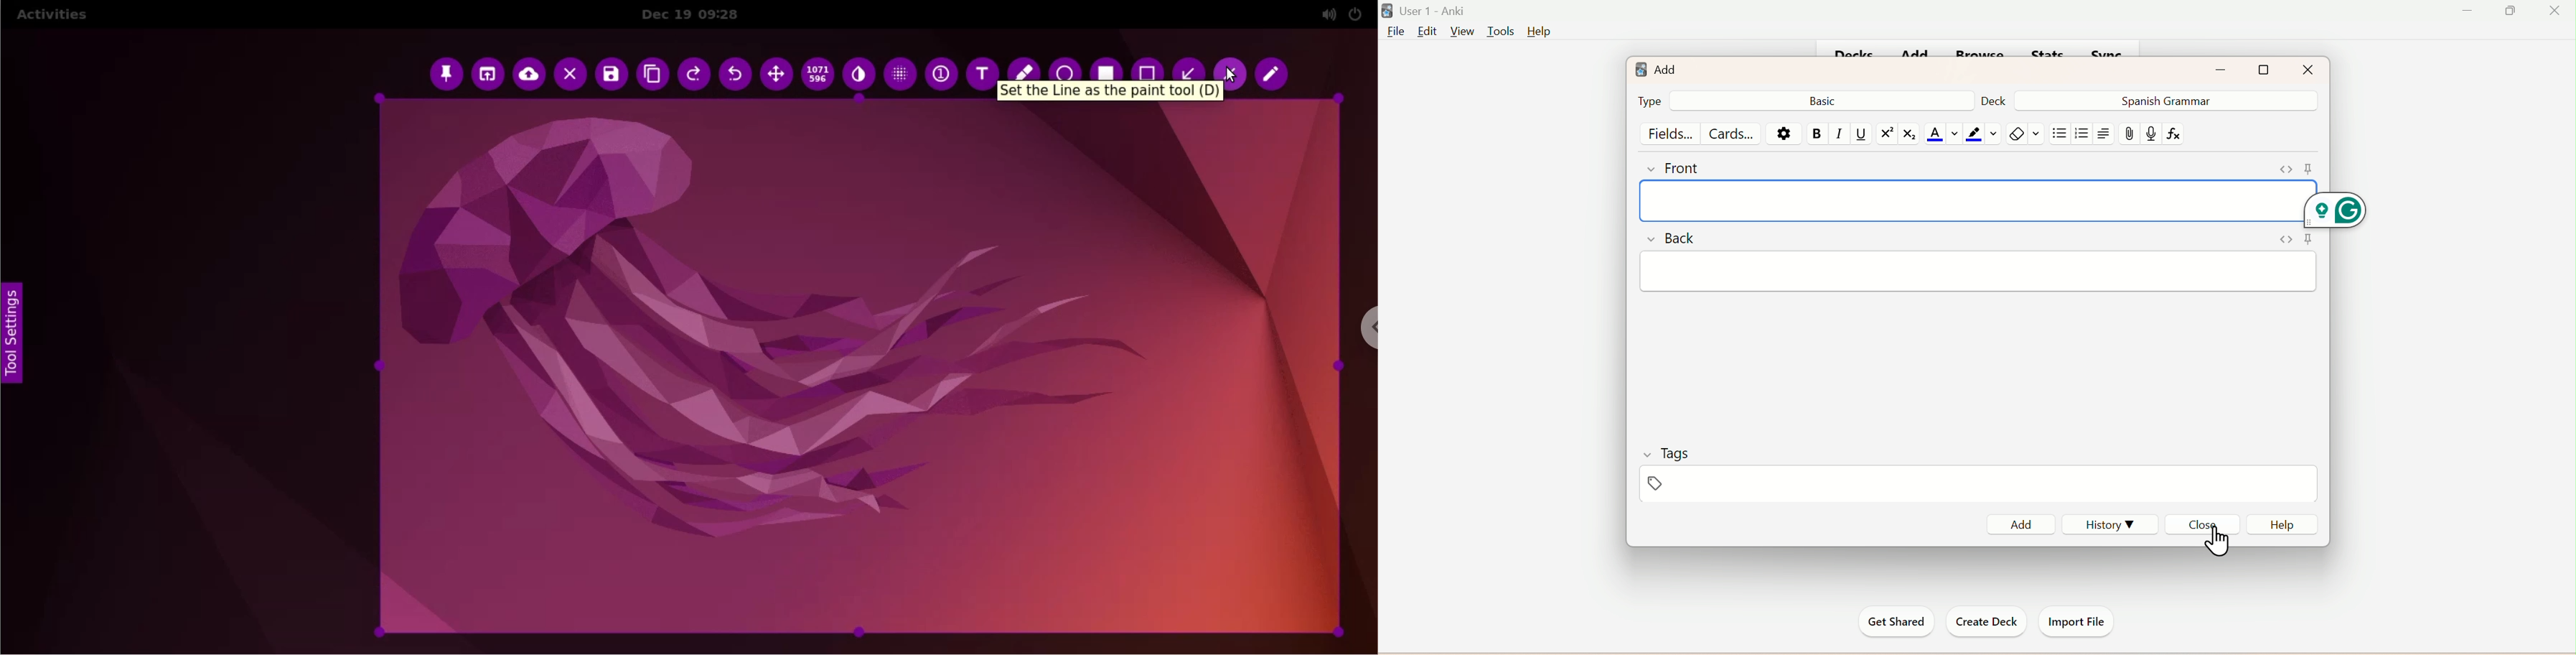 This screenshot has width=2576, height=672. What do you see at coordinates (2075, 620) in the screenshot?
I see `Import File` at bounding box center [2075, 620].